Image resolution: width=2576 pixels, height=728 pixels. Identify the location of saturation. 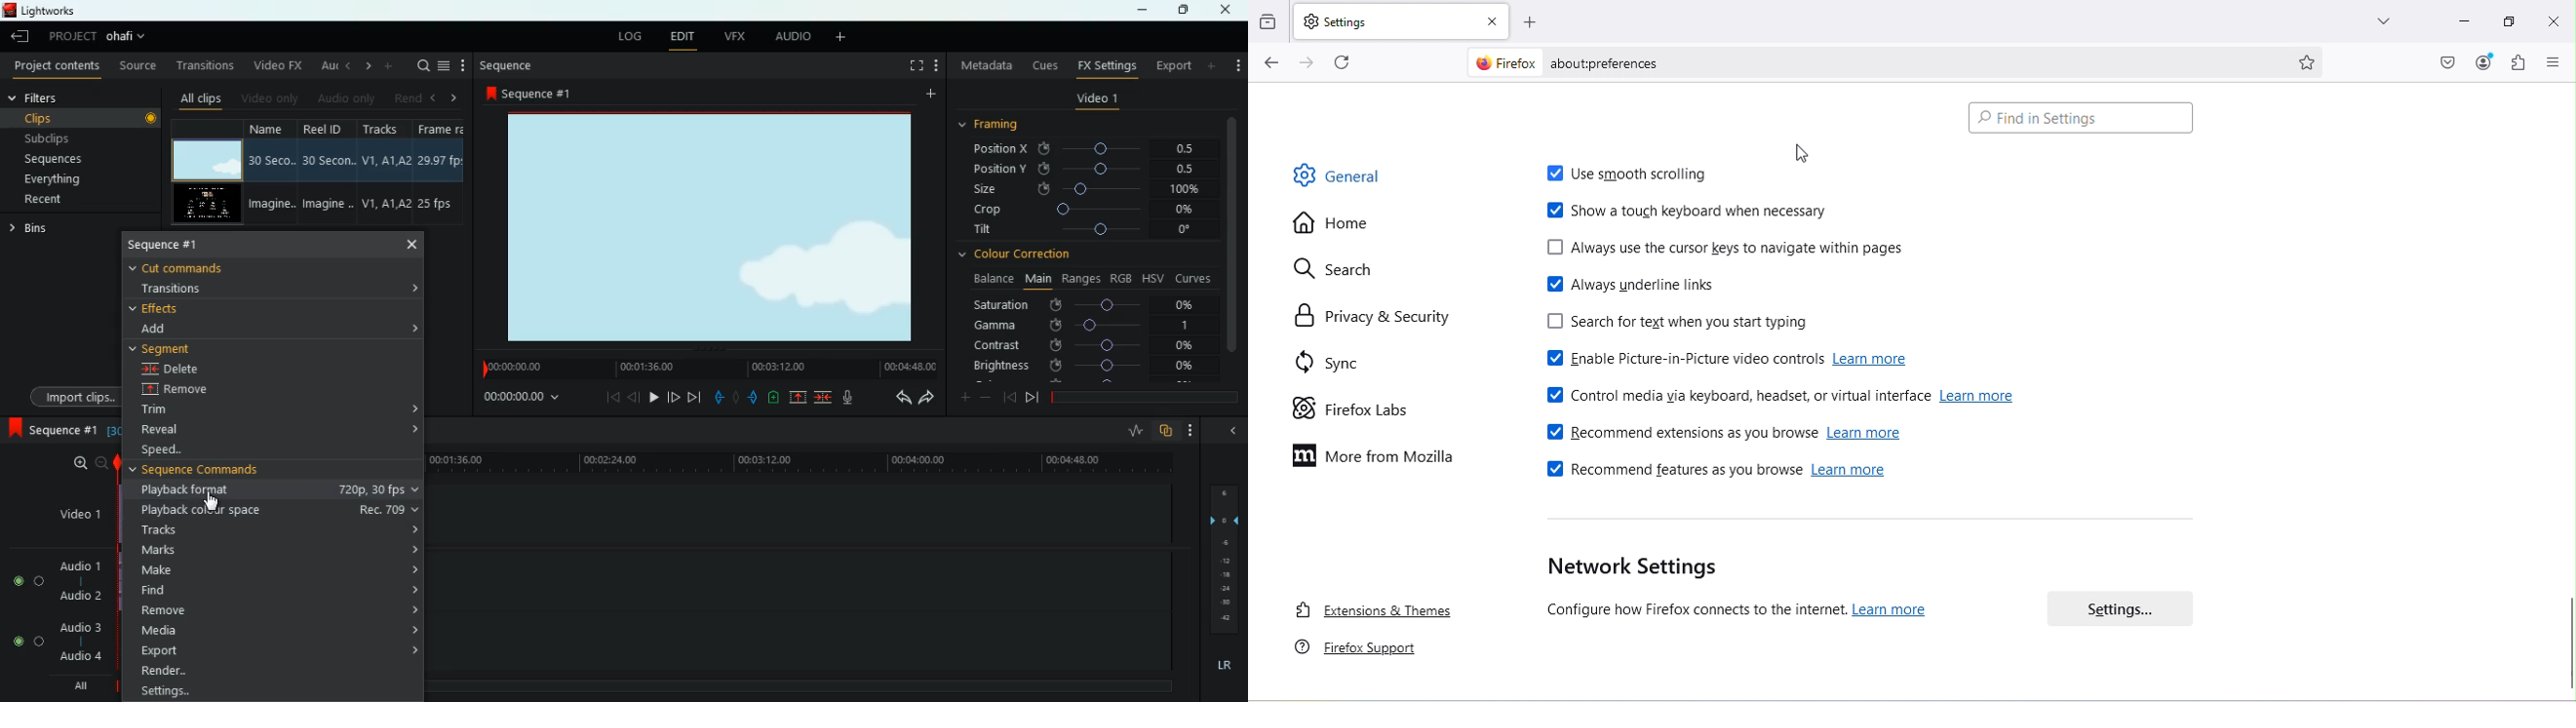
(1093, 306).